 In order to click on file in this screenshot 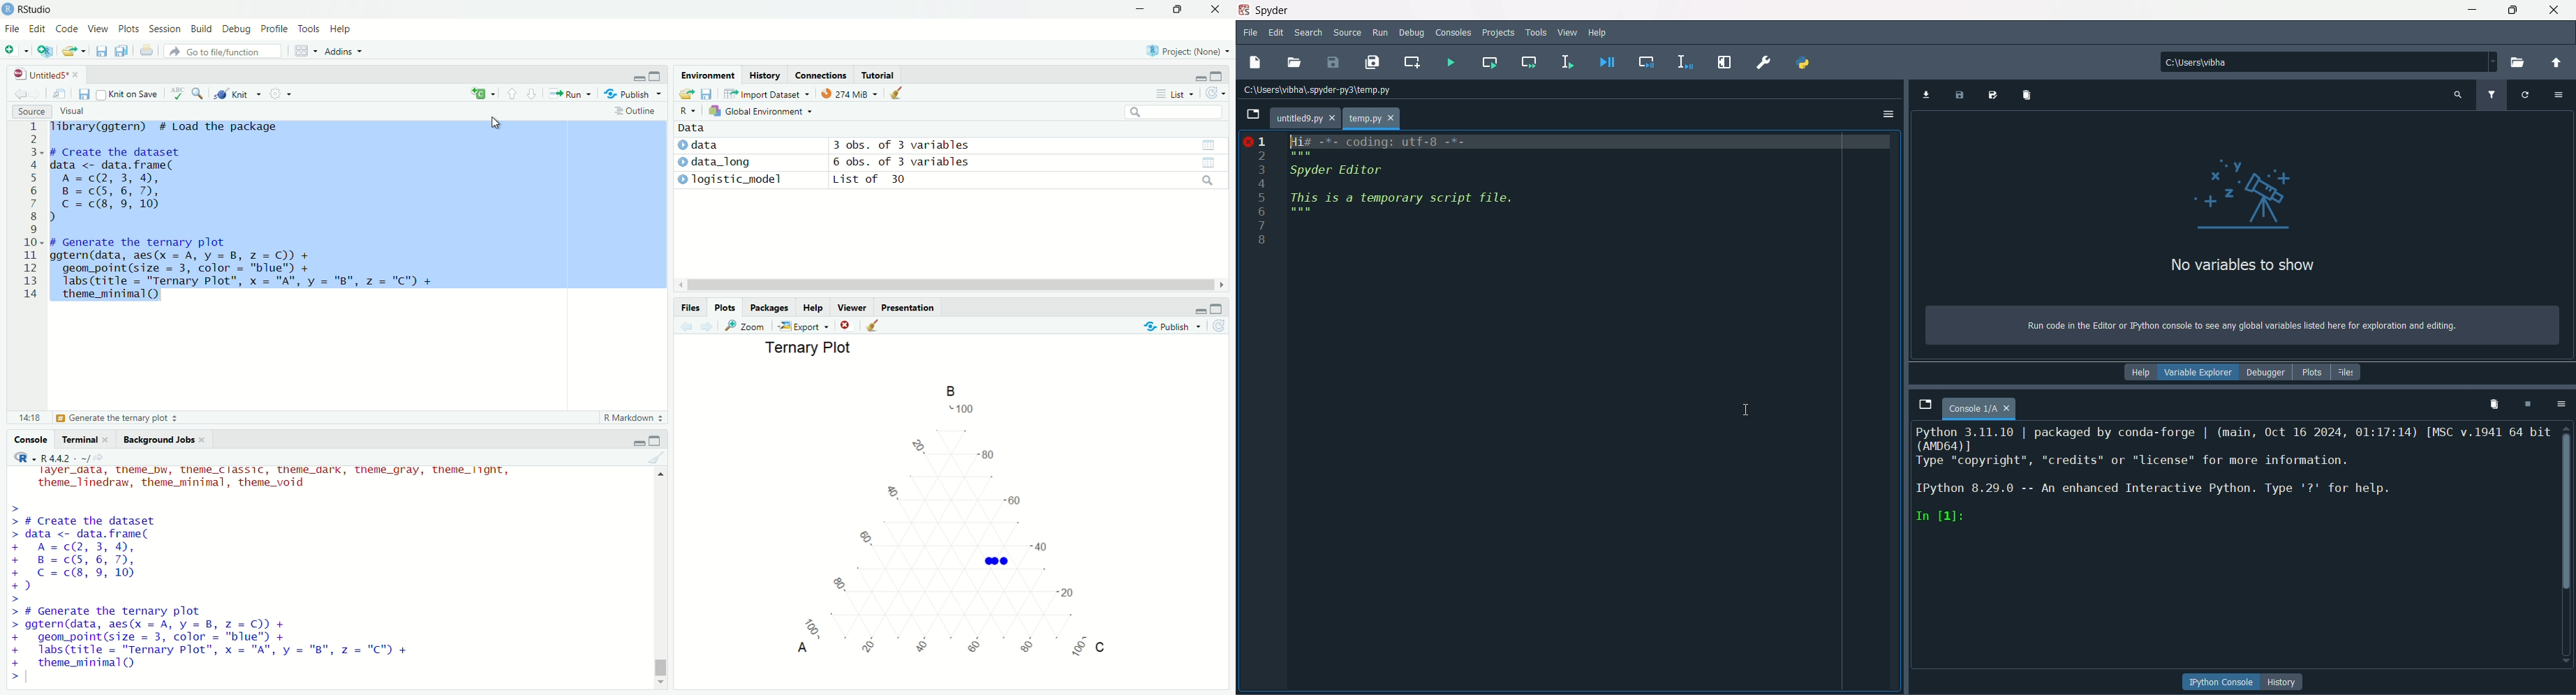, I will do `click(1251, 33)`.